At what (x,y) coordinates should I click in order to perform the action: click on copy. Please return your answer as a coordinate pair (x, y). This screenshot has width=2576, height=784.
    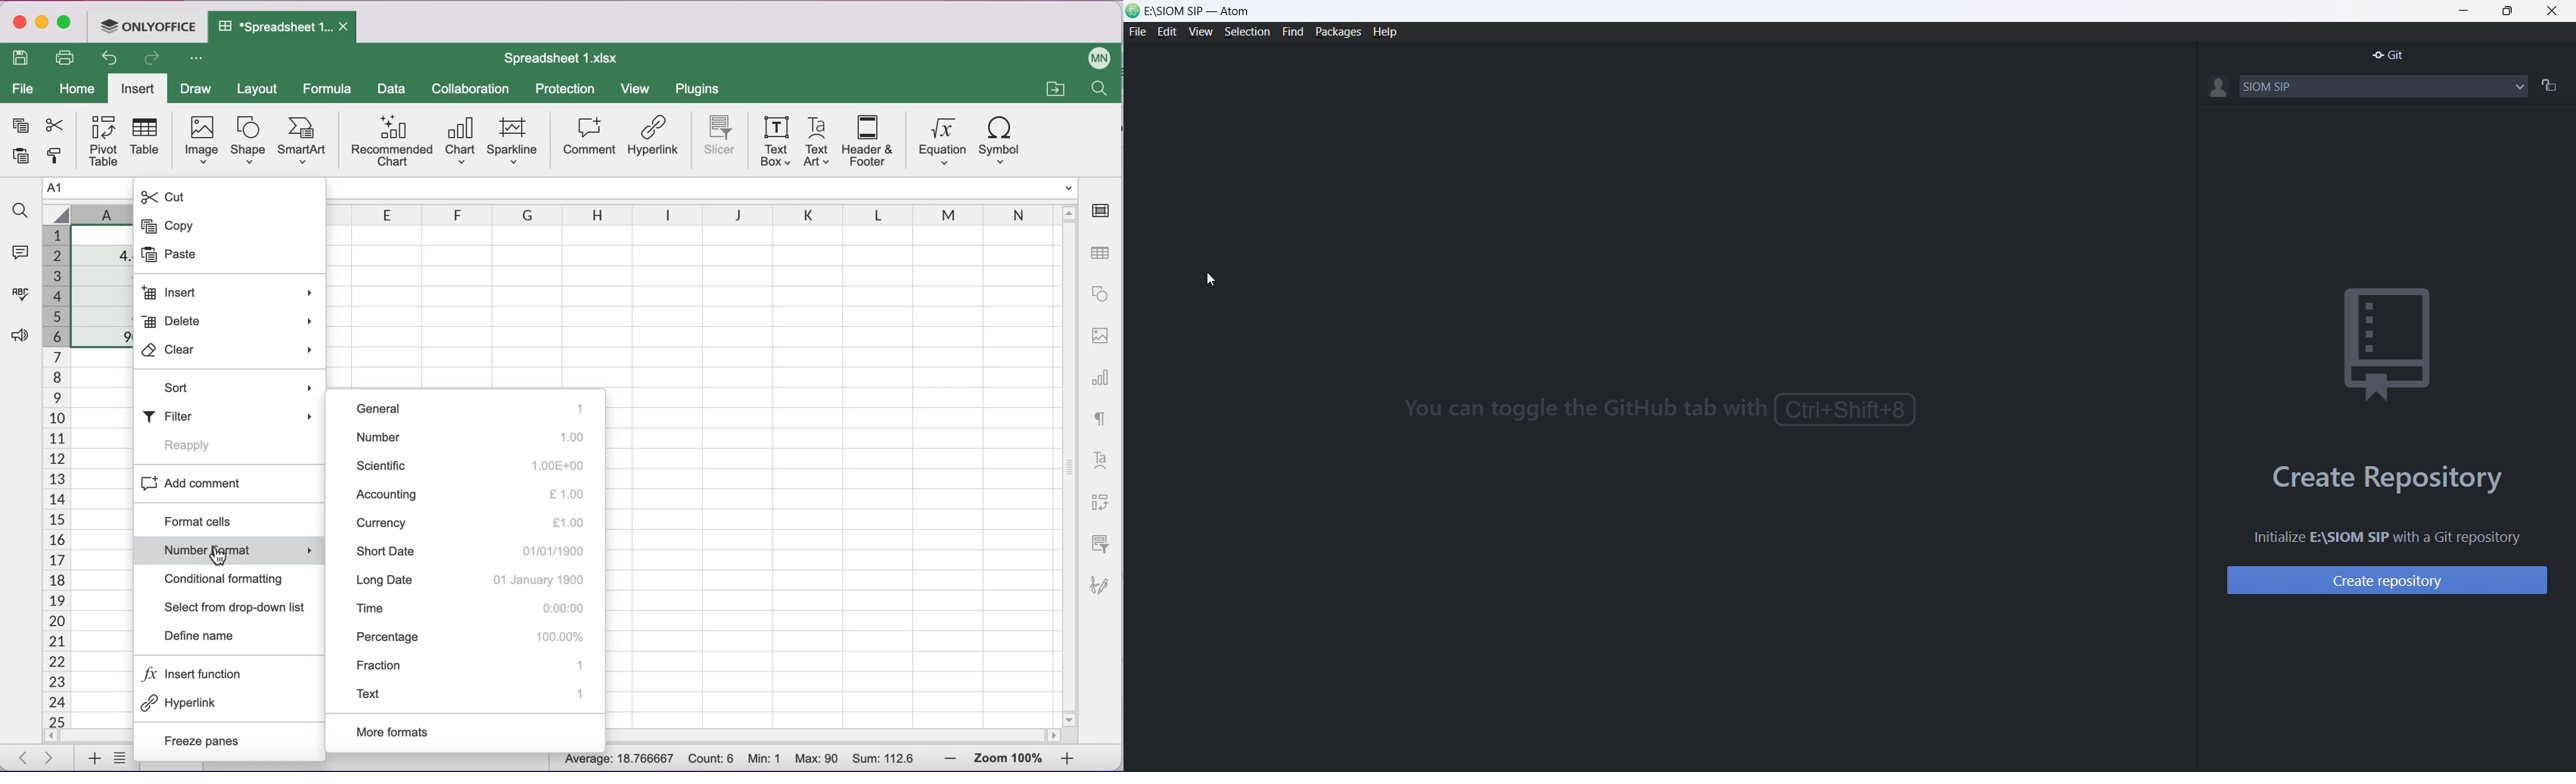
    Looking at the image, I should click on (19, 126).